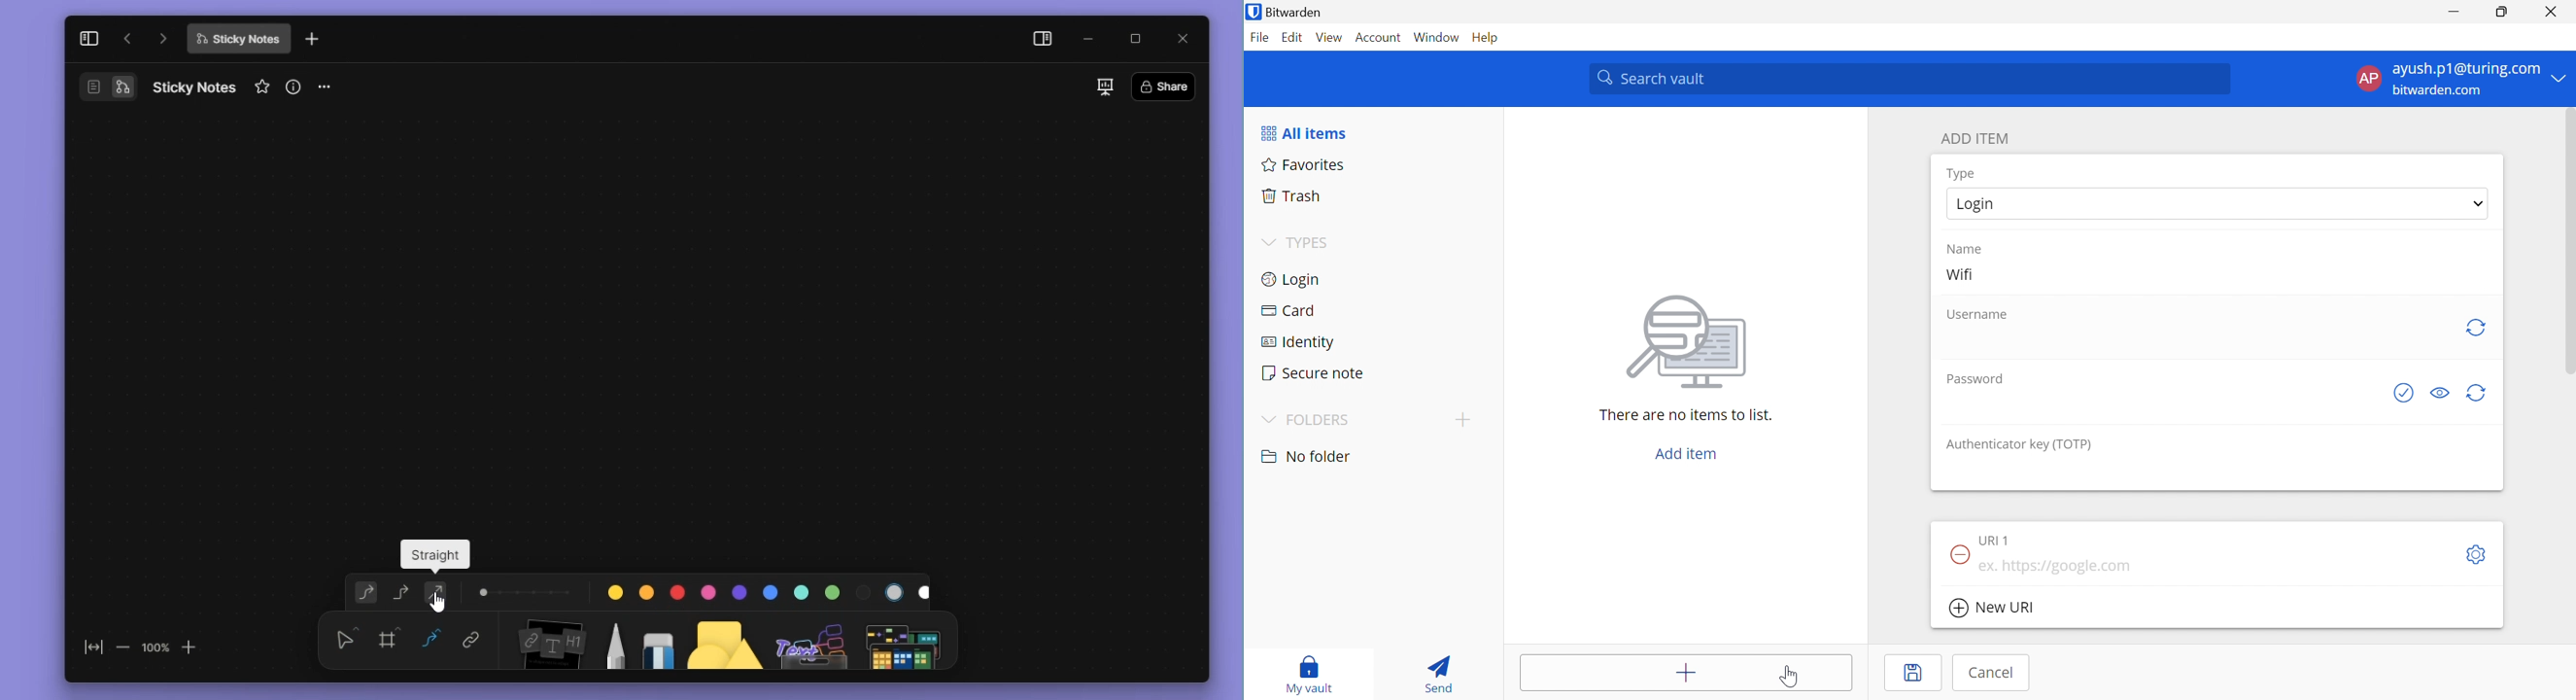 The height and width of the screenshot is (700, 2576). I want to click on eraser, so click(654, 639).